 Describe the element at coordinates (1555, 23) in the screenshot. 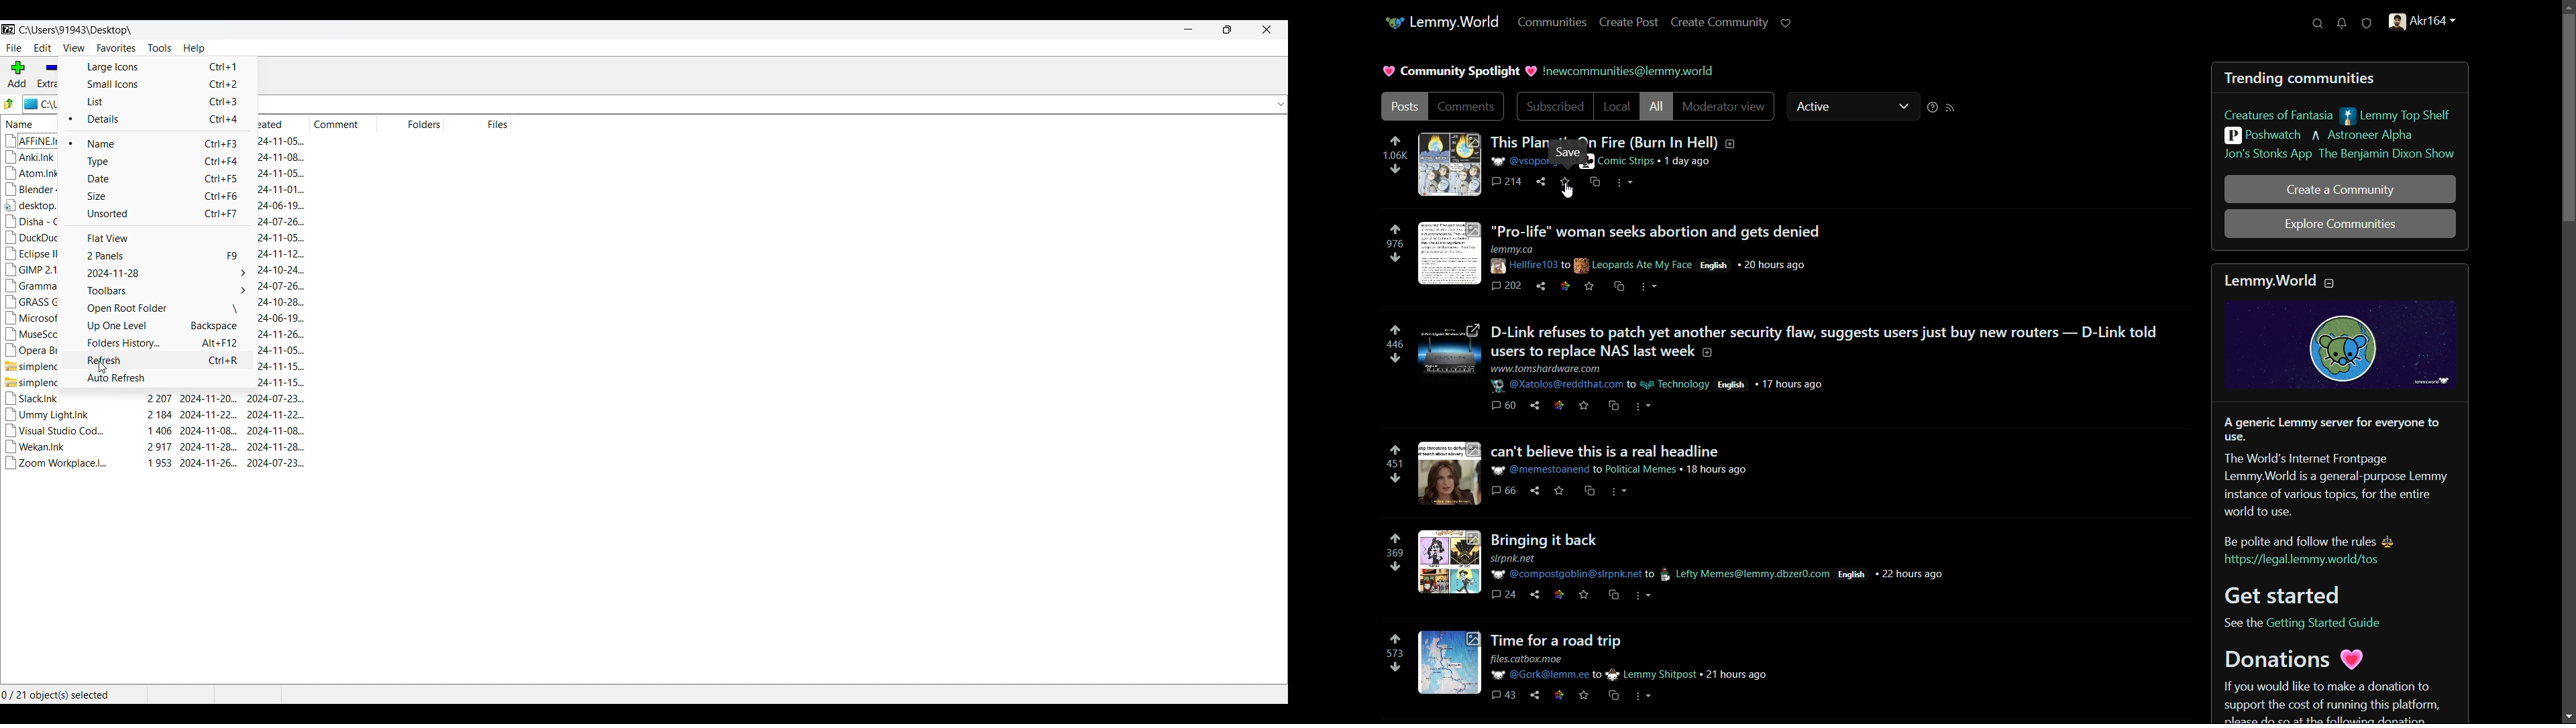

I see `communities` at that location.